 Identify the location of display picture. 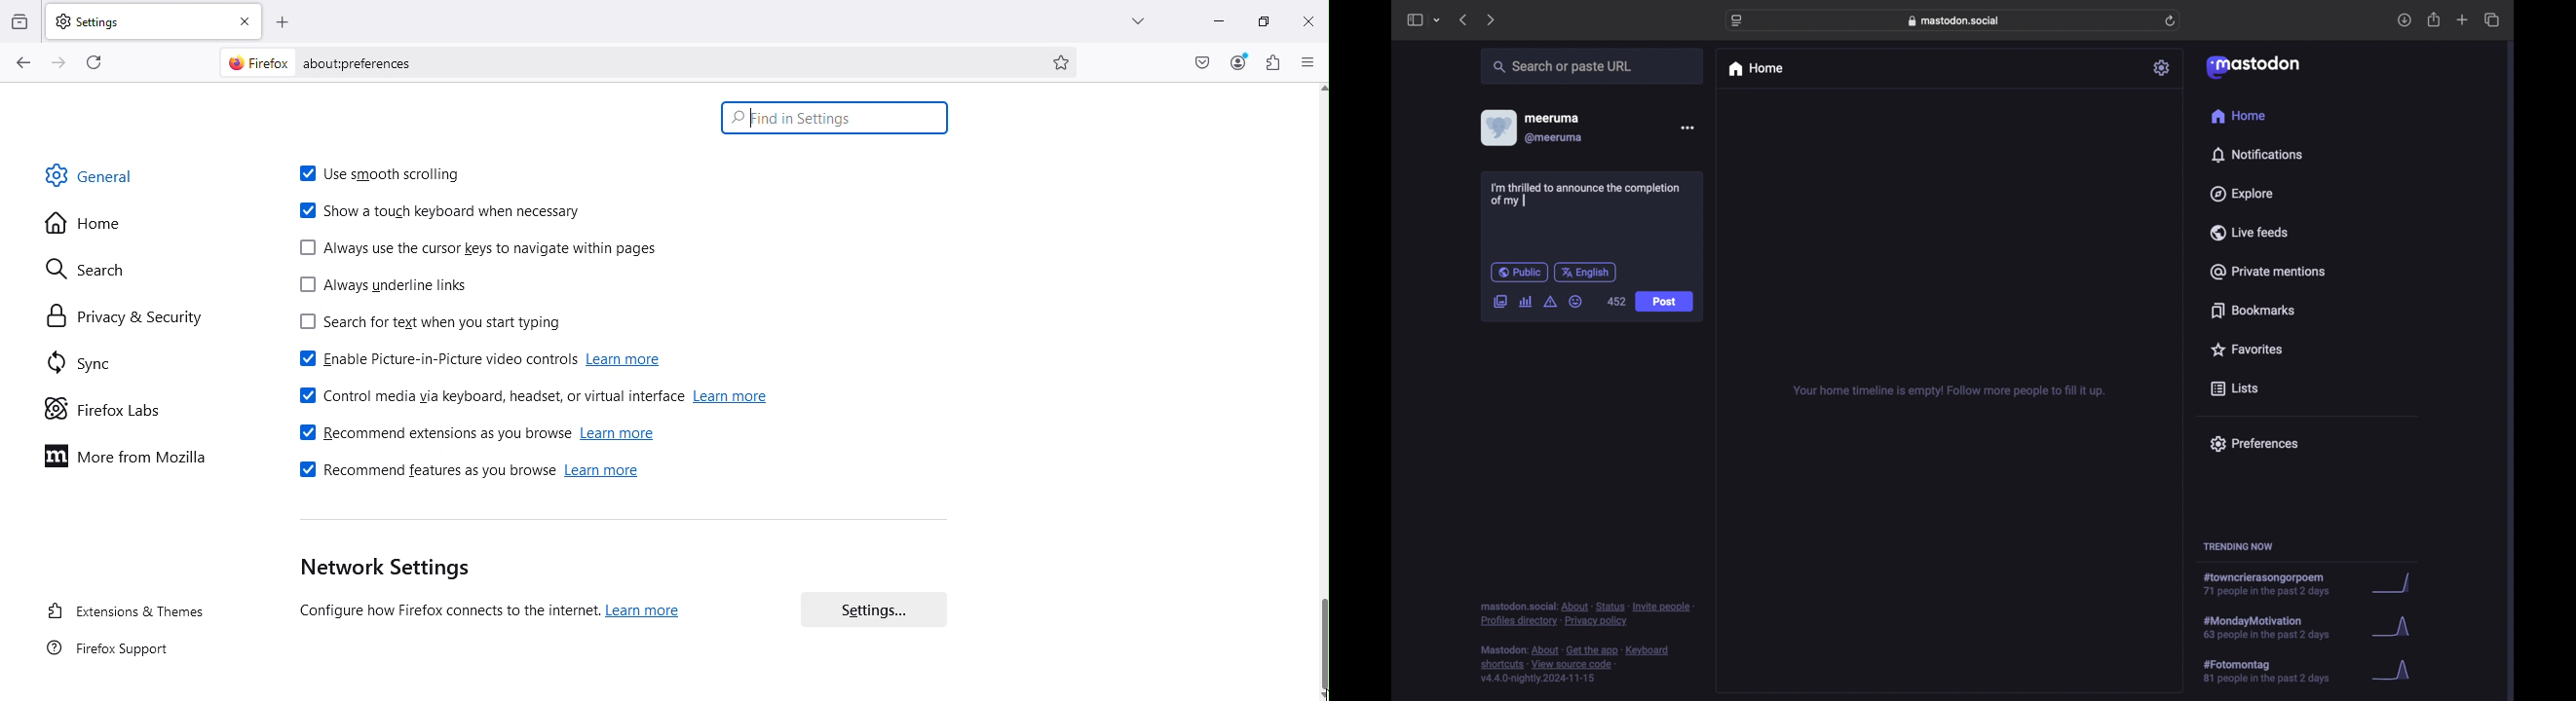
(1497, 128).